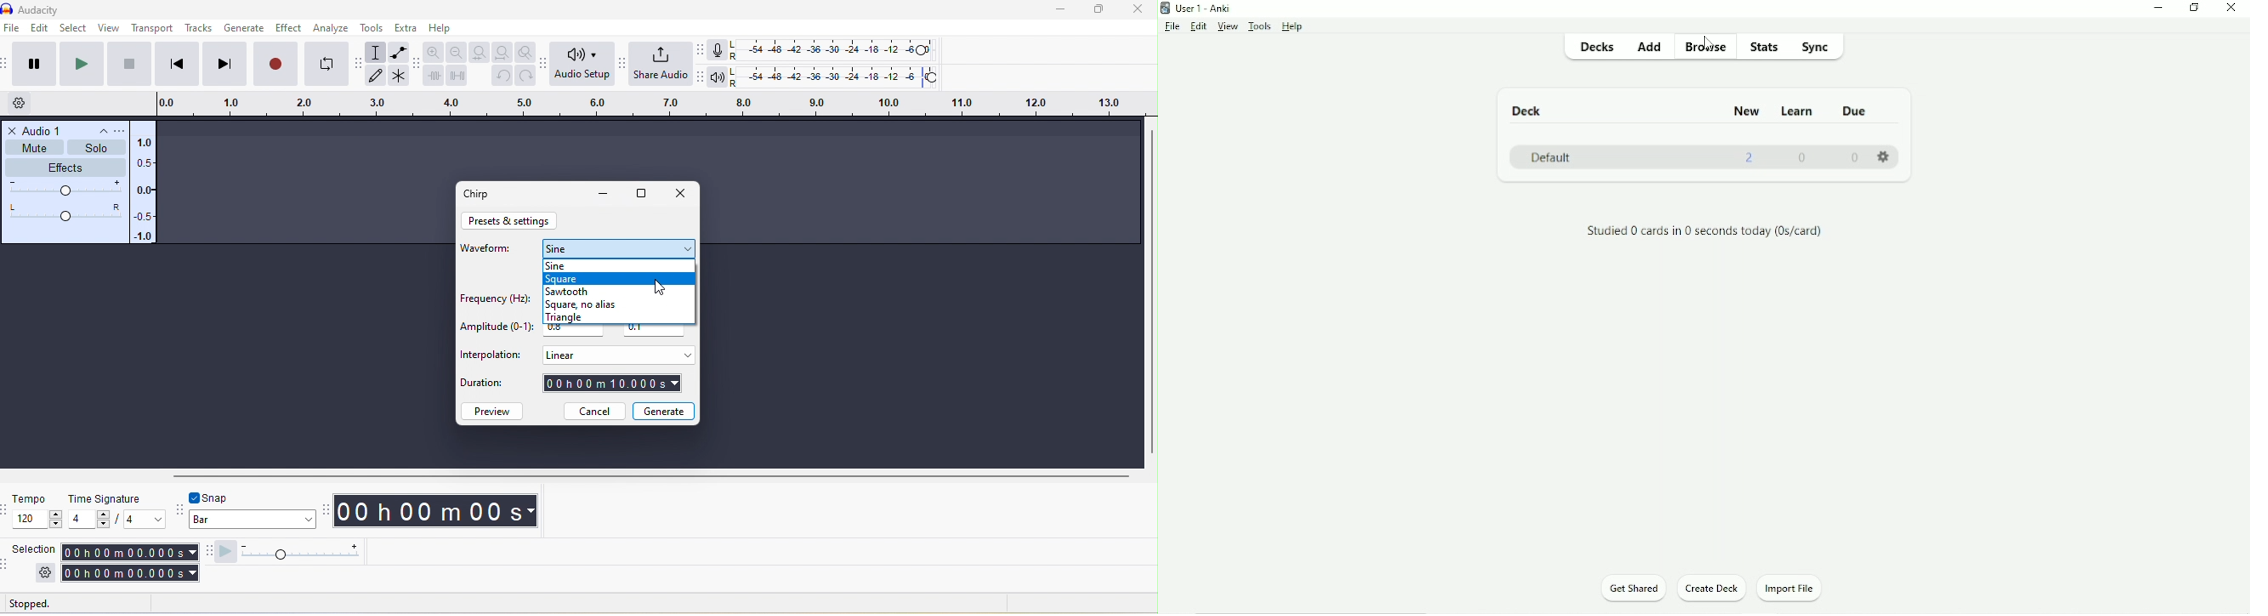 The width and height of the screenshot is (2268, 616). What do you see at coordinates (327, 509) in the screenshot?
I see `audacity time toolbar` at bounding box center [327, 509].